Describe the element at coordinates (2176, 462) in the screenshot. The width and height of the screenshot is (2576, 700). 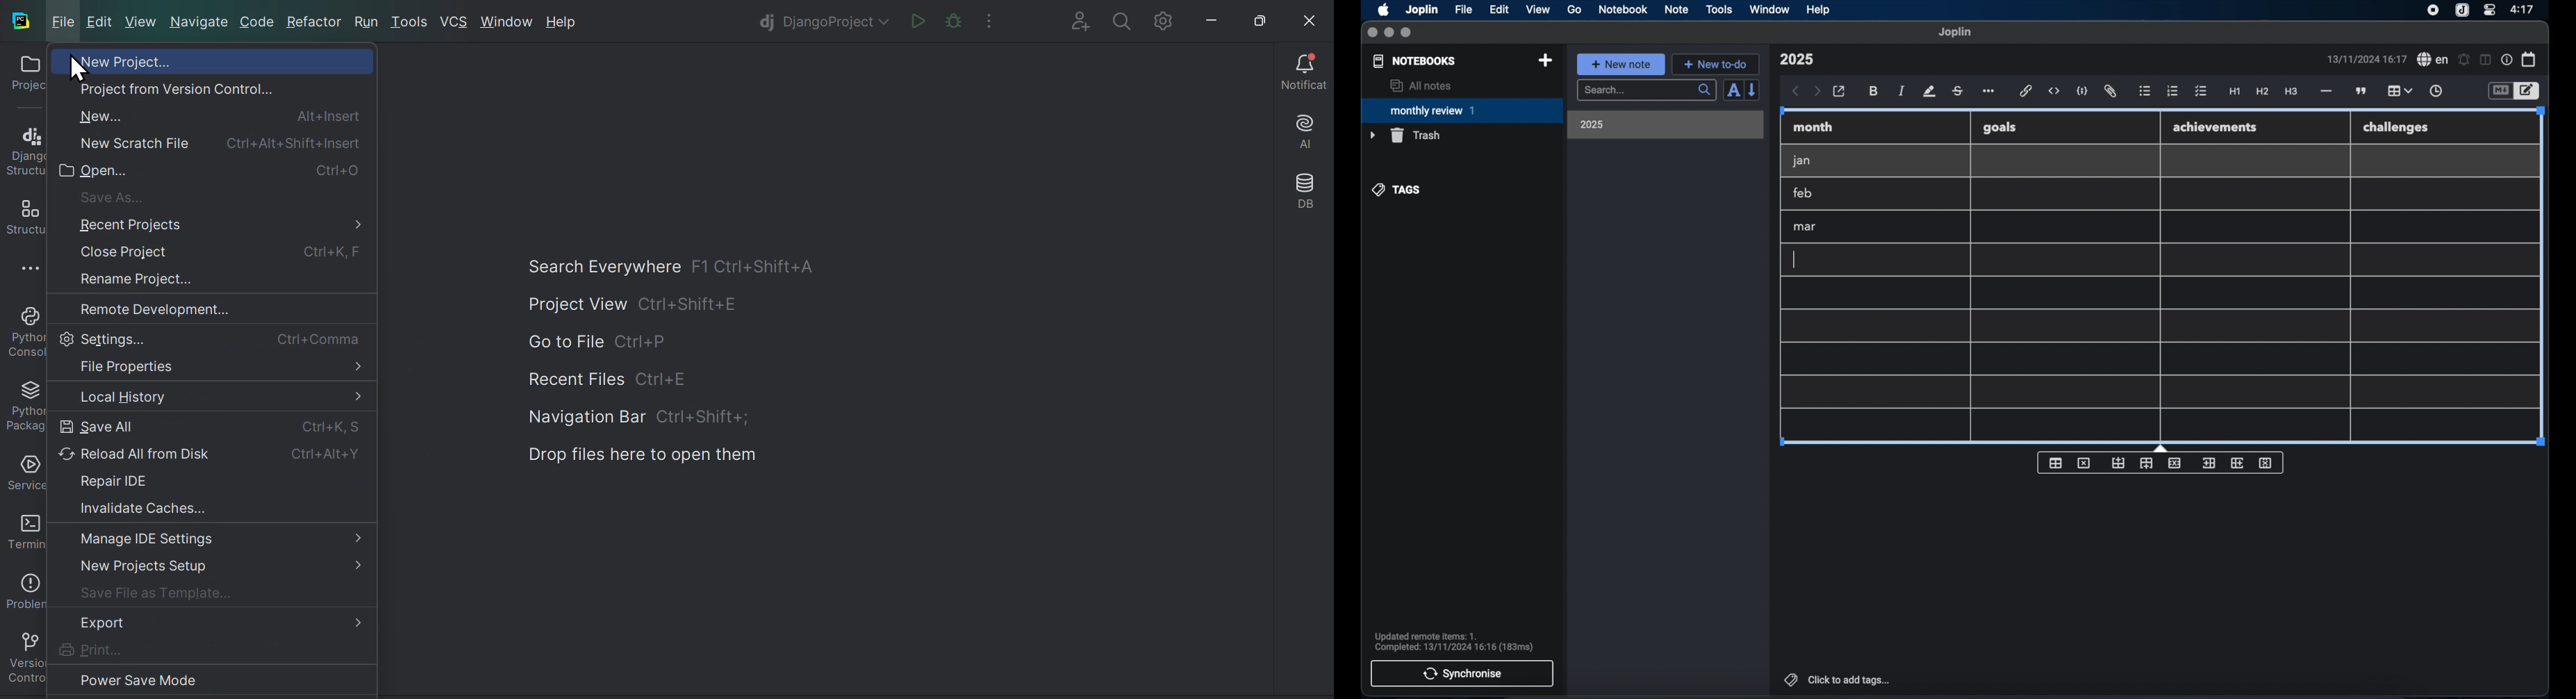
I see `delete row` at that location.